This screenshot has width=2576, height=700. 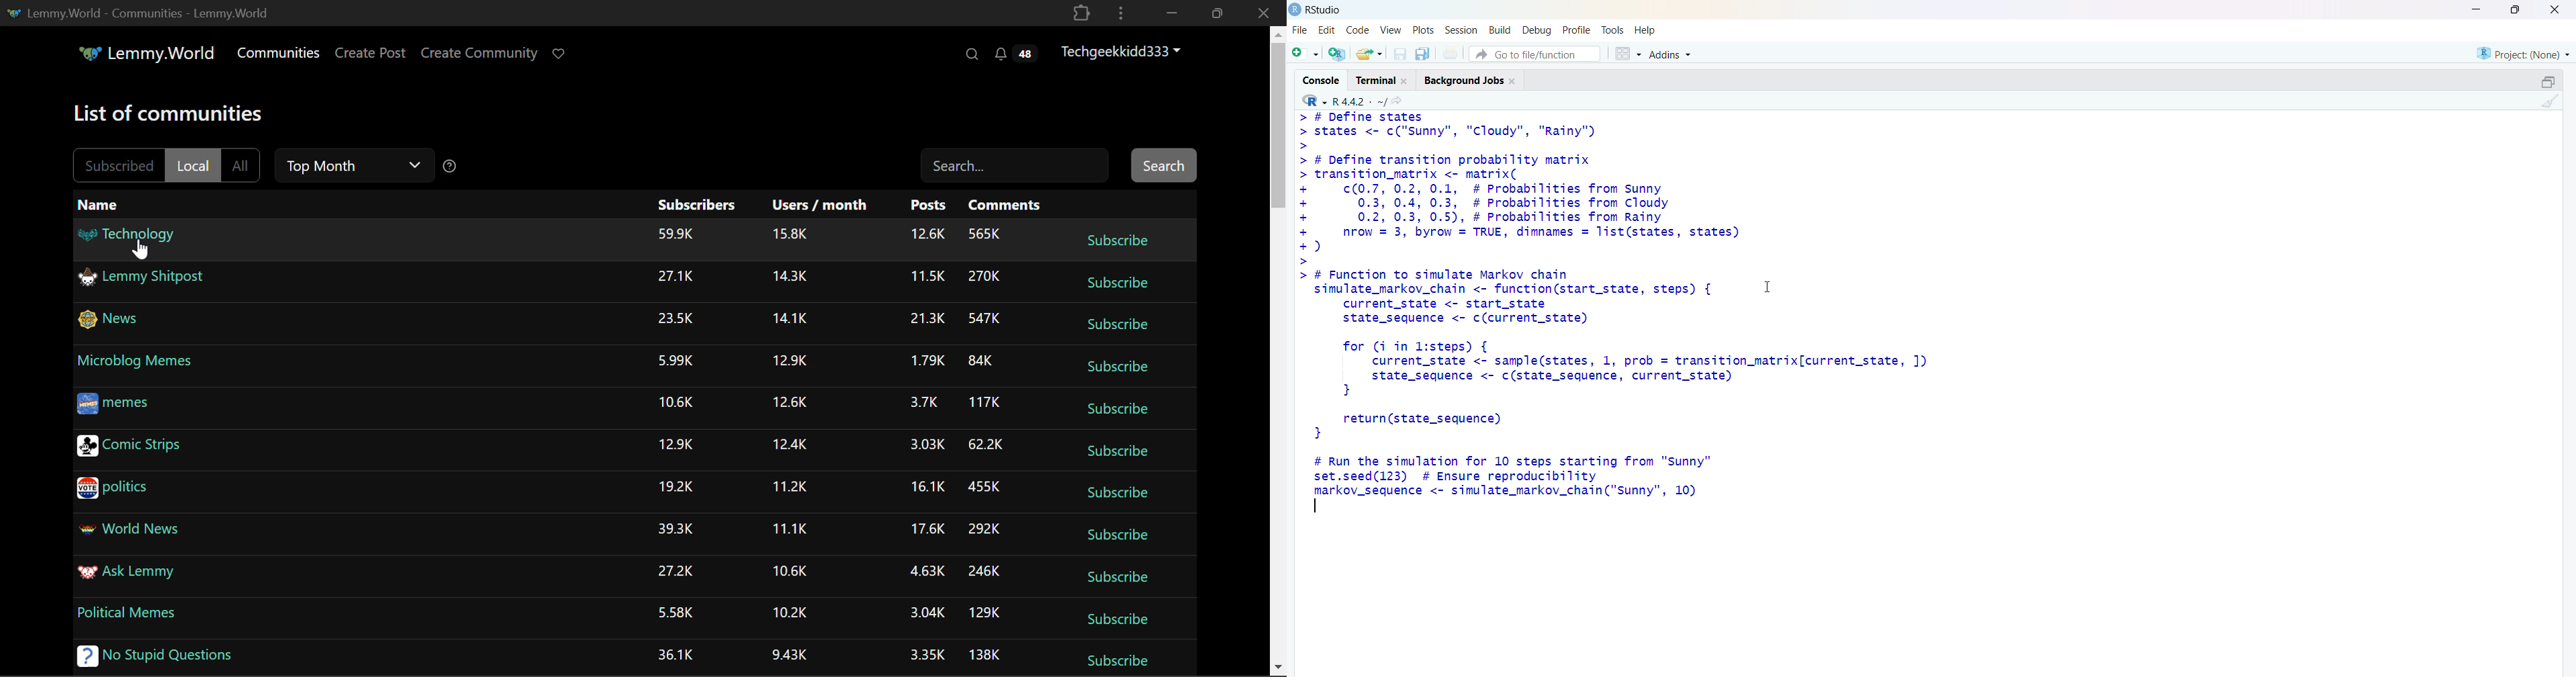 What do you see at coordinates (2522, 52) in the screenshot?
I see `project (None)` at bounding box center [2522, 52].